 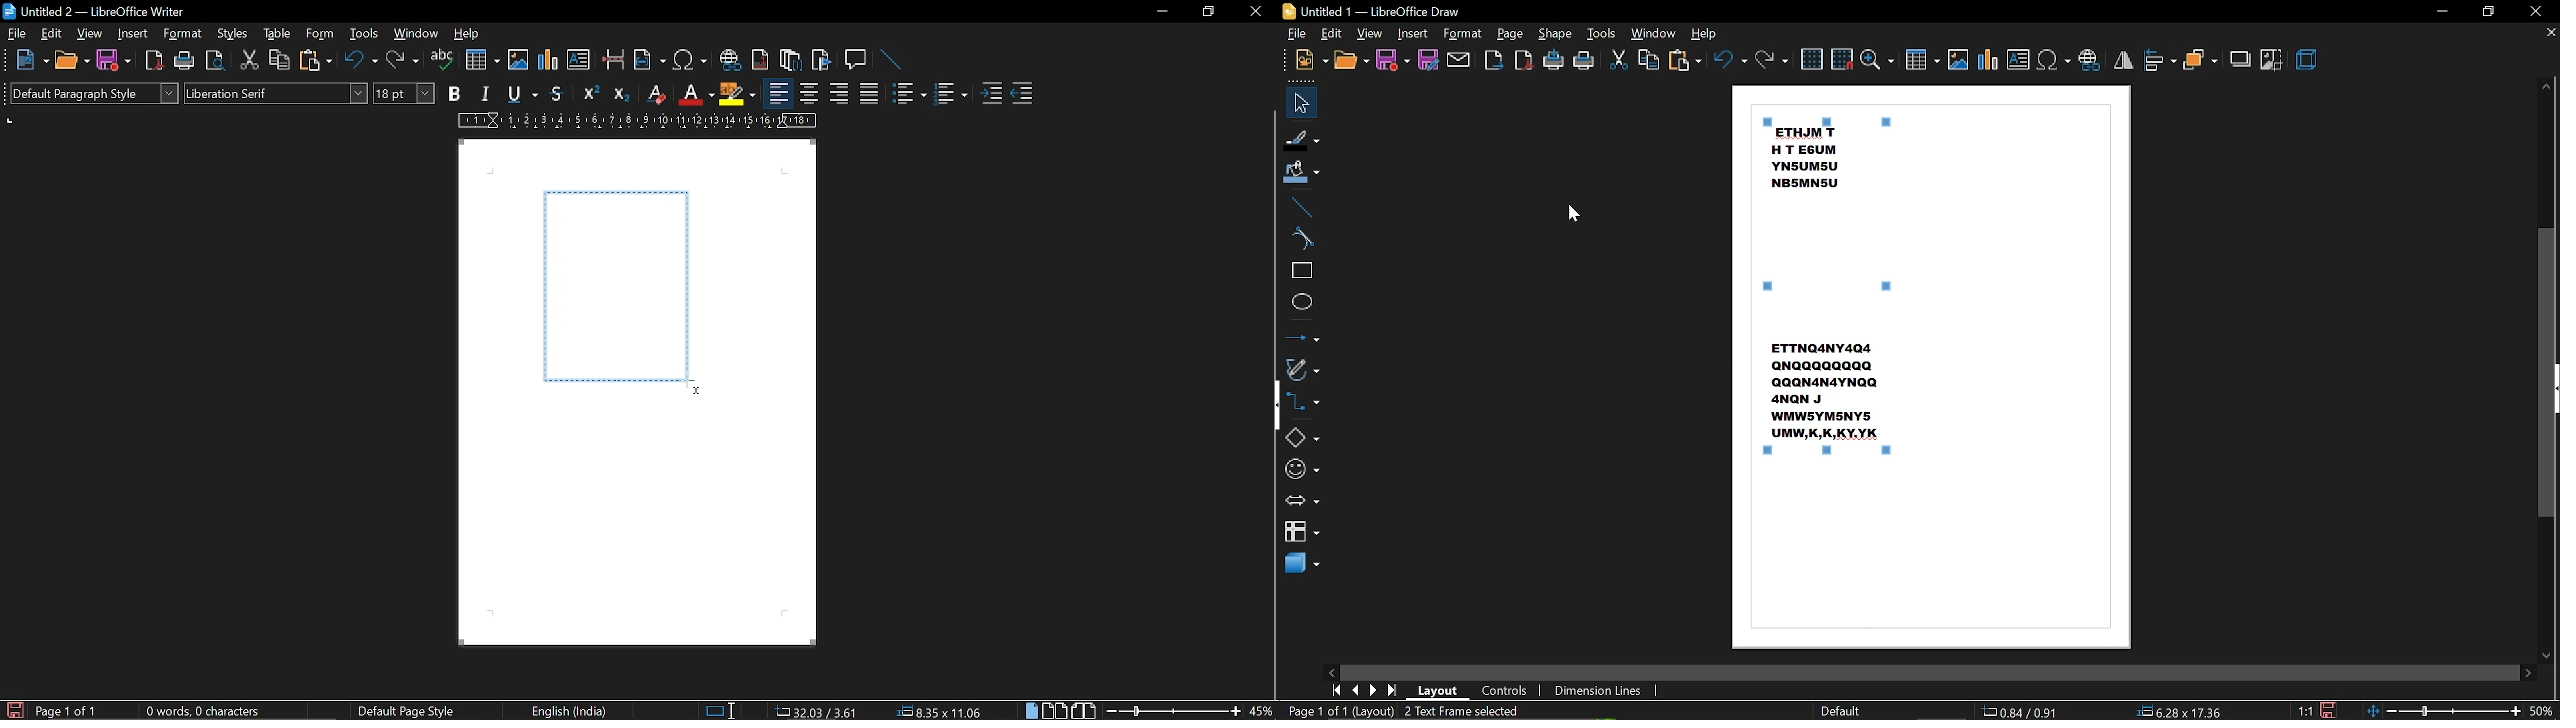 What do you see at coordinates (1509, 691) in the screenshot?
I see `controls` at bounding box center [1509, 691].